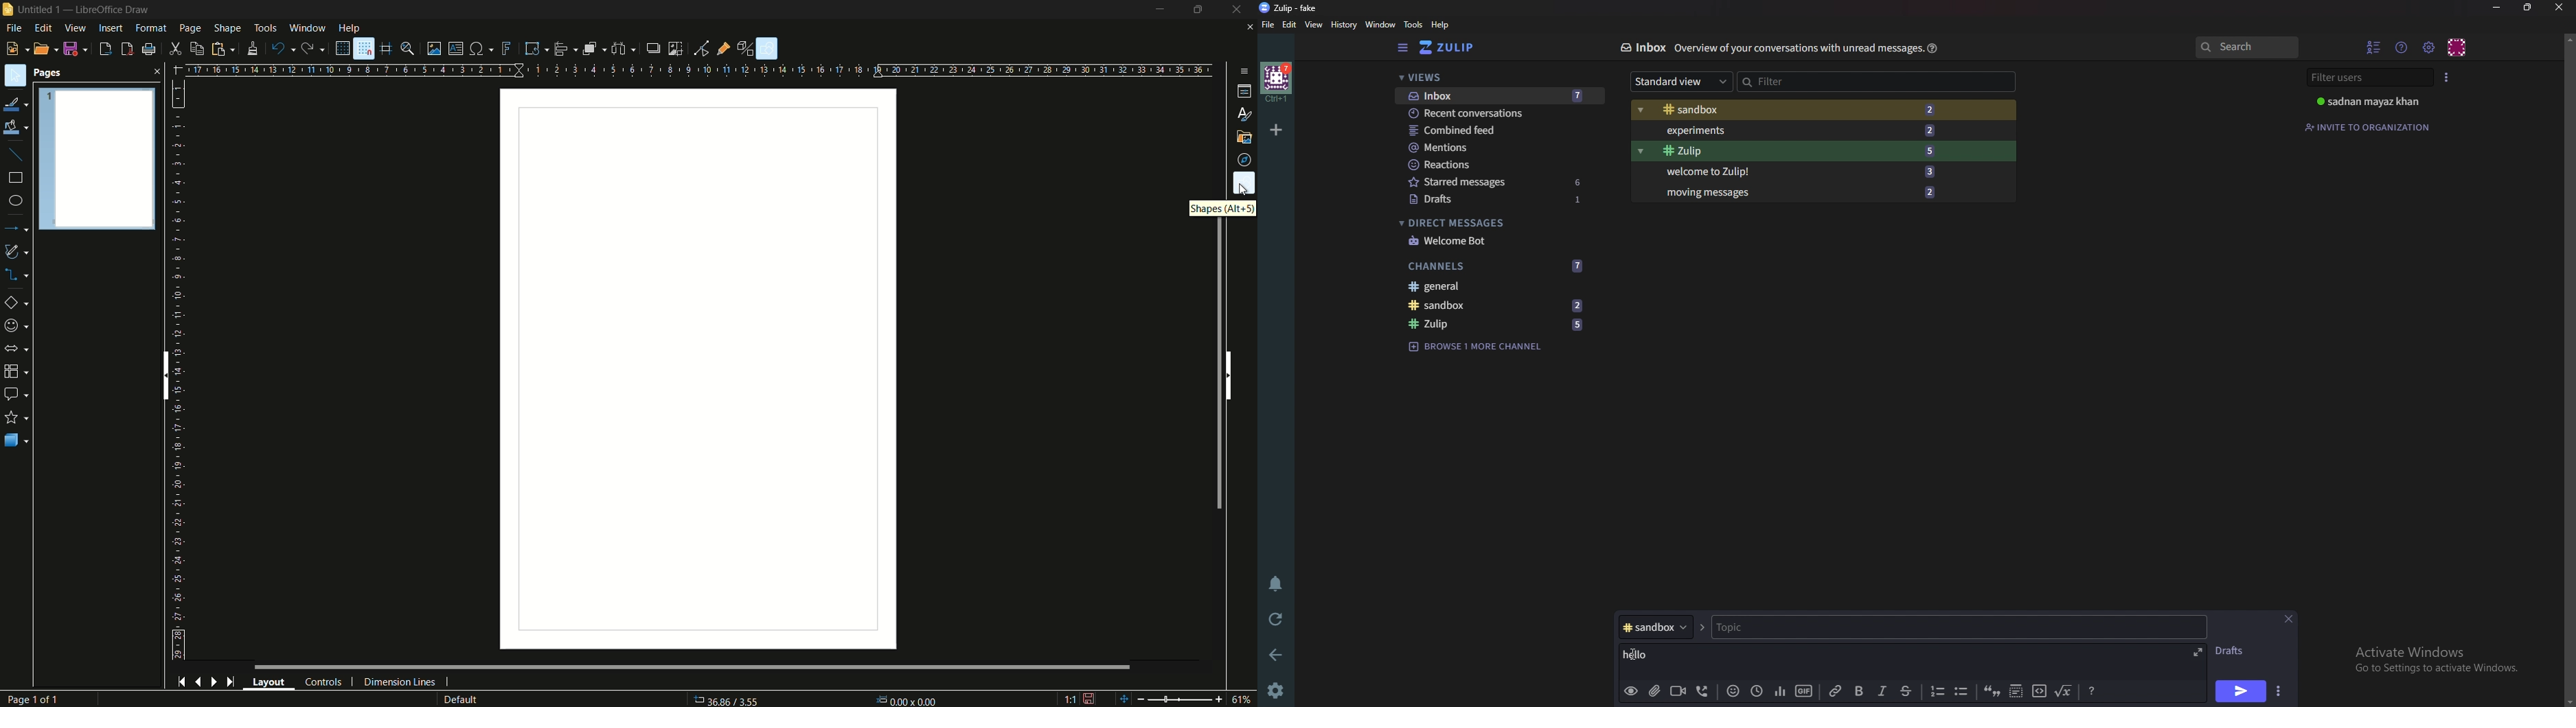  What do you see at coordinates (15, 201) in the screenshot?
I see `ellipse` at bounding box center [15, 201].